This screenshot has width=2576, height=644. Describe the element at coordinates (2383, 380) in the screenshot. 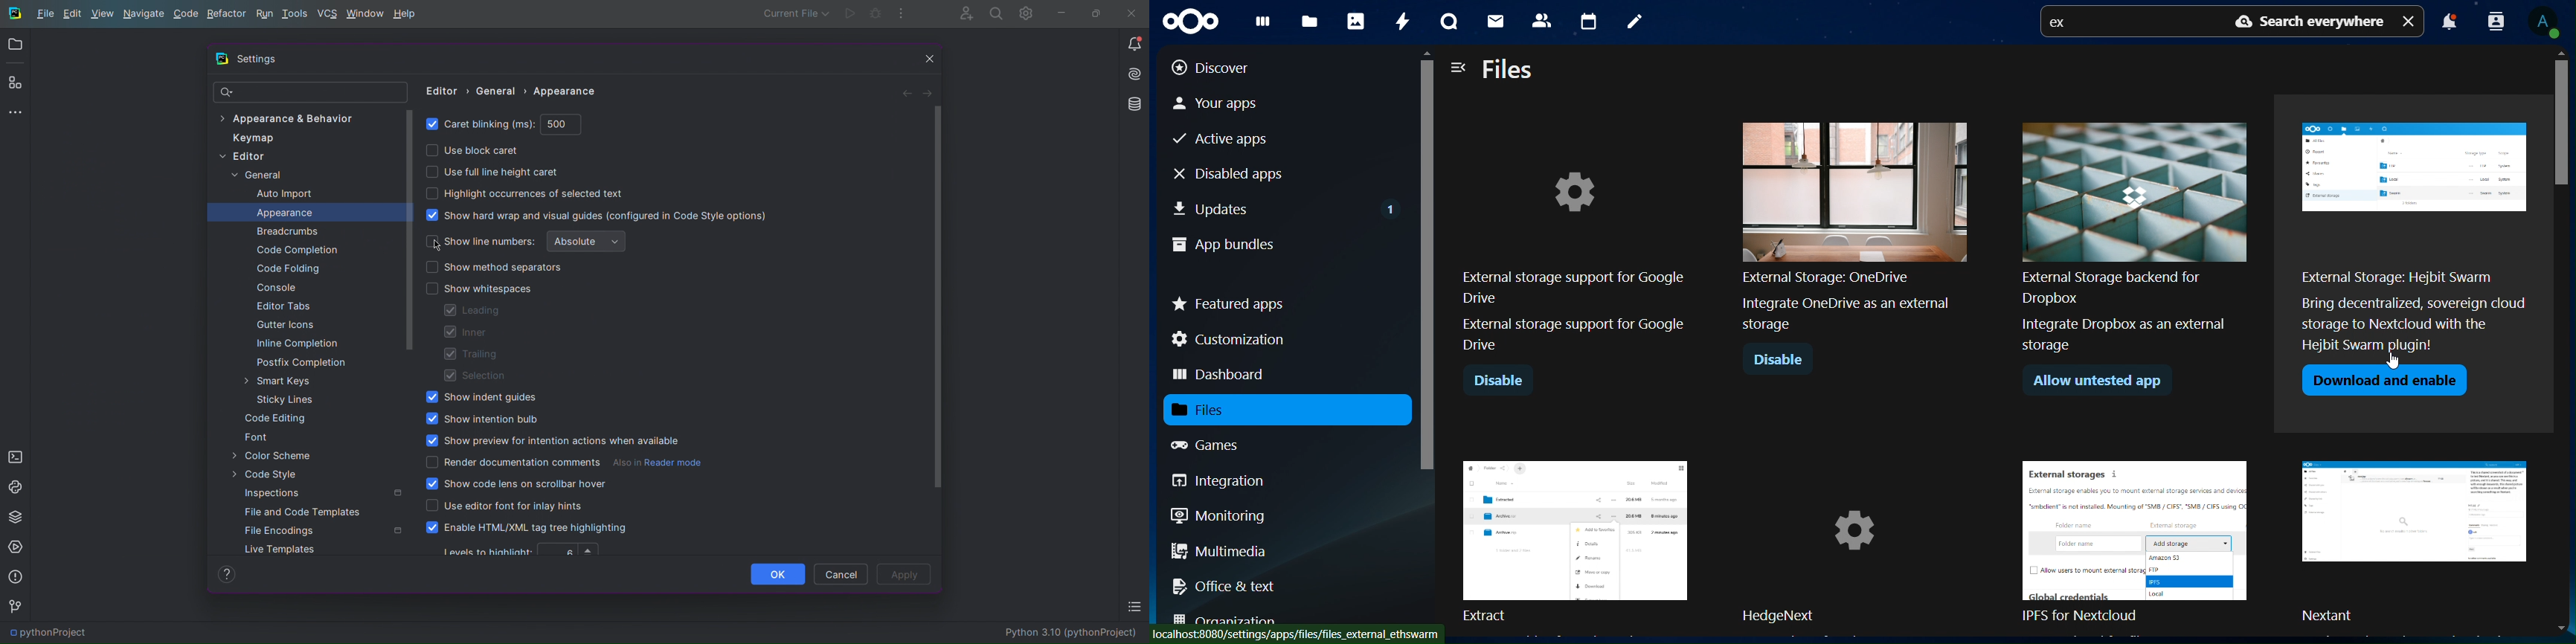

I see `download and enable` at that location.